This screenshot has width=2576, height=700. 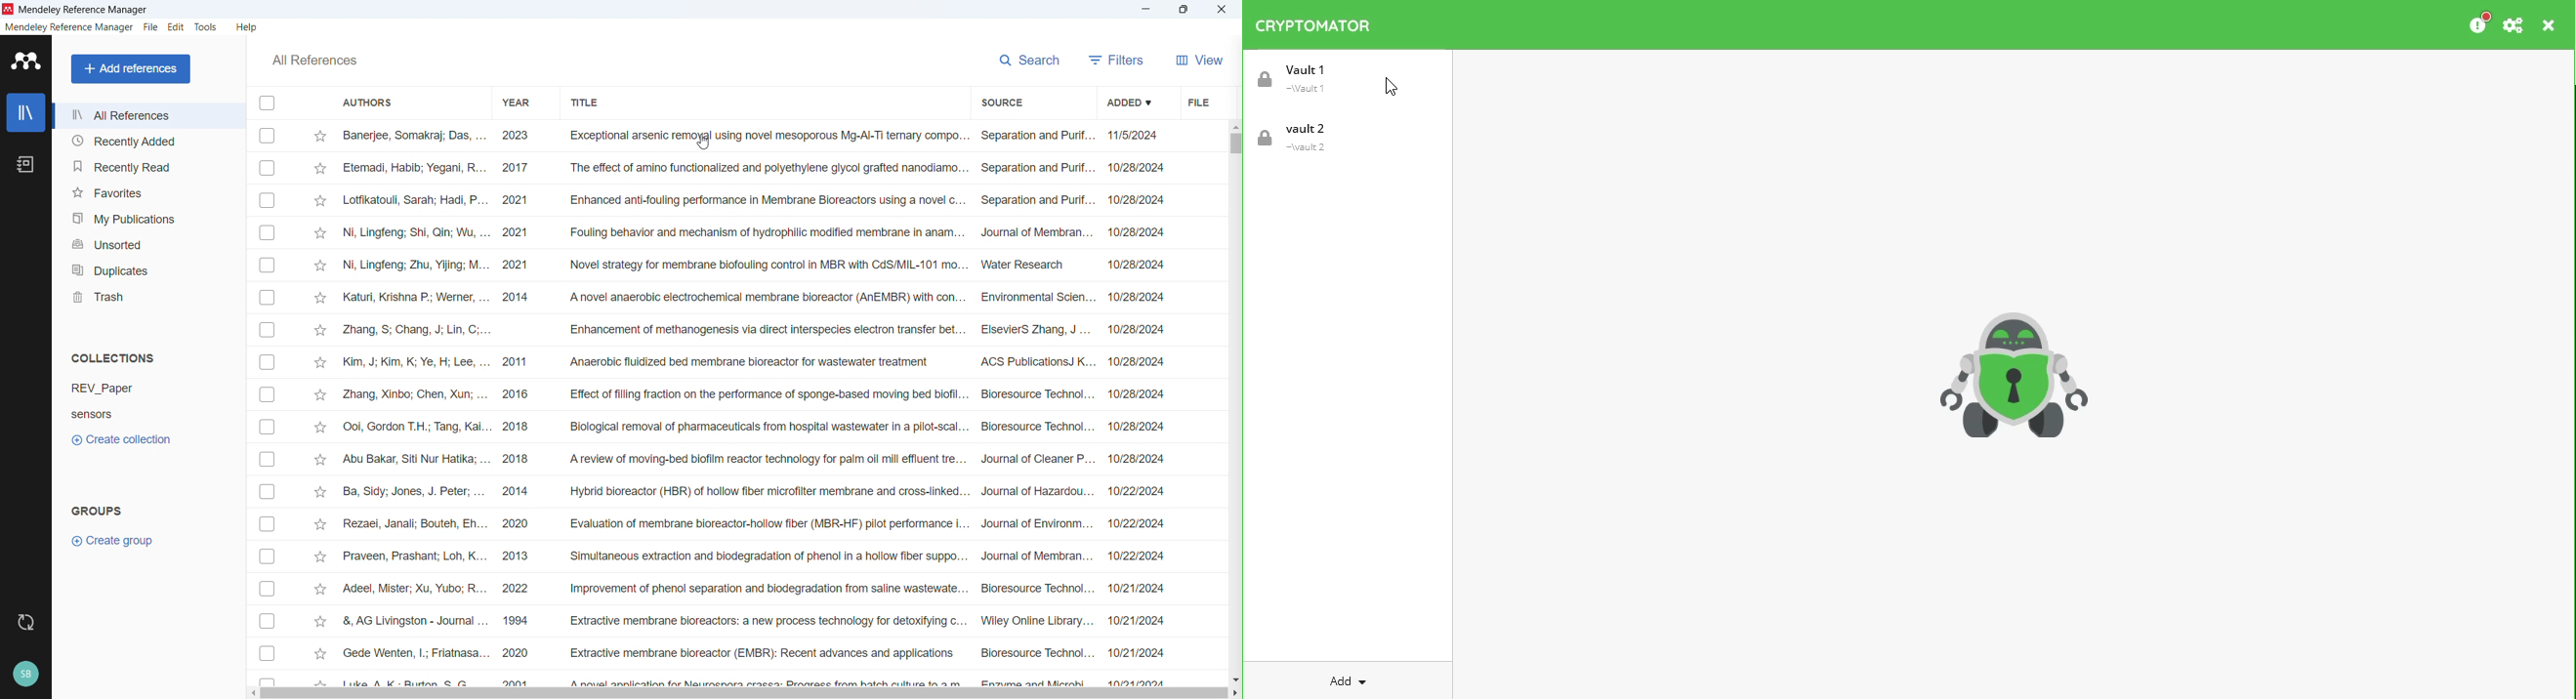 What do you see at coordinates (251, 694) in the screenshot?
I see `Scroll left ` at bounding box center [251, 694].